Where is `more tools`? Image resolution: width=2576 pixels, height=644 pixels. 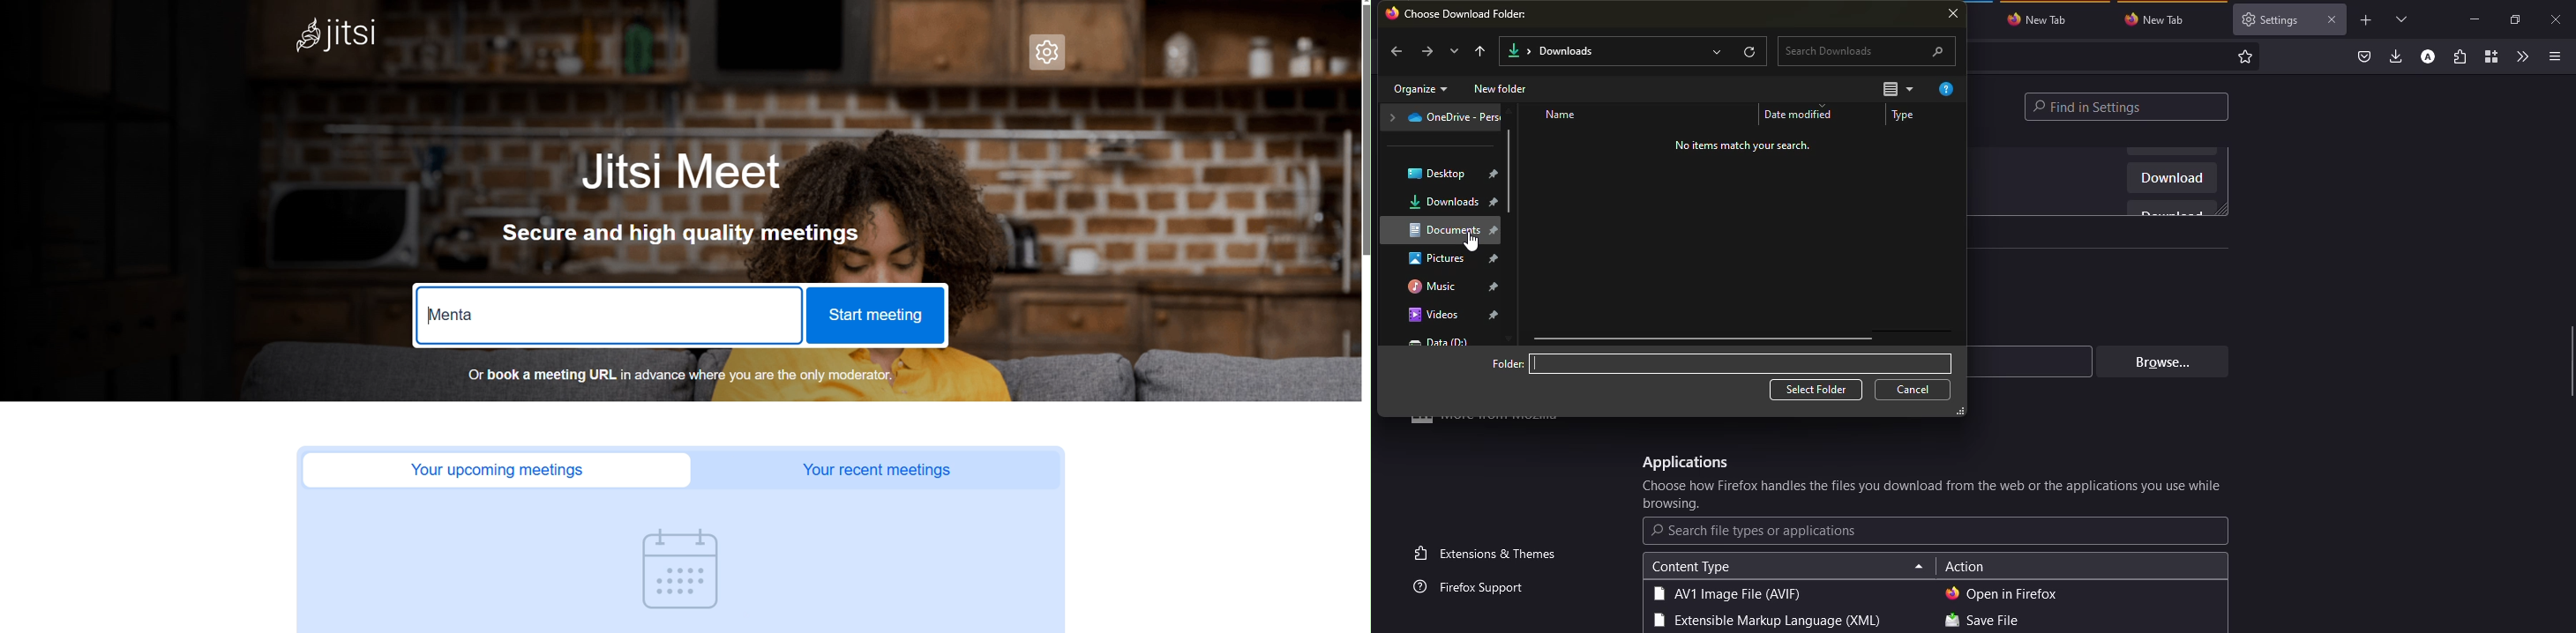 more tools is located at coordinates (2521, 56).